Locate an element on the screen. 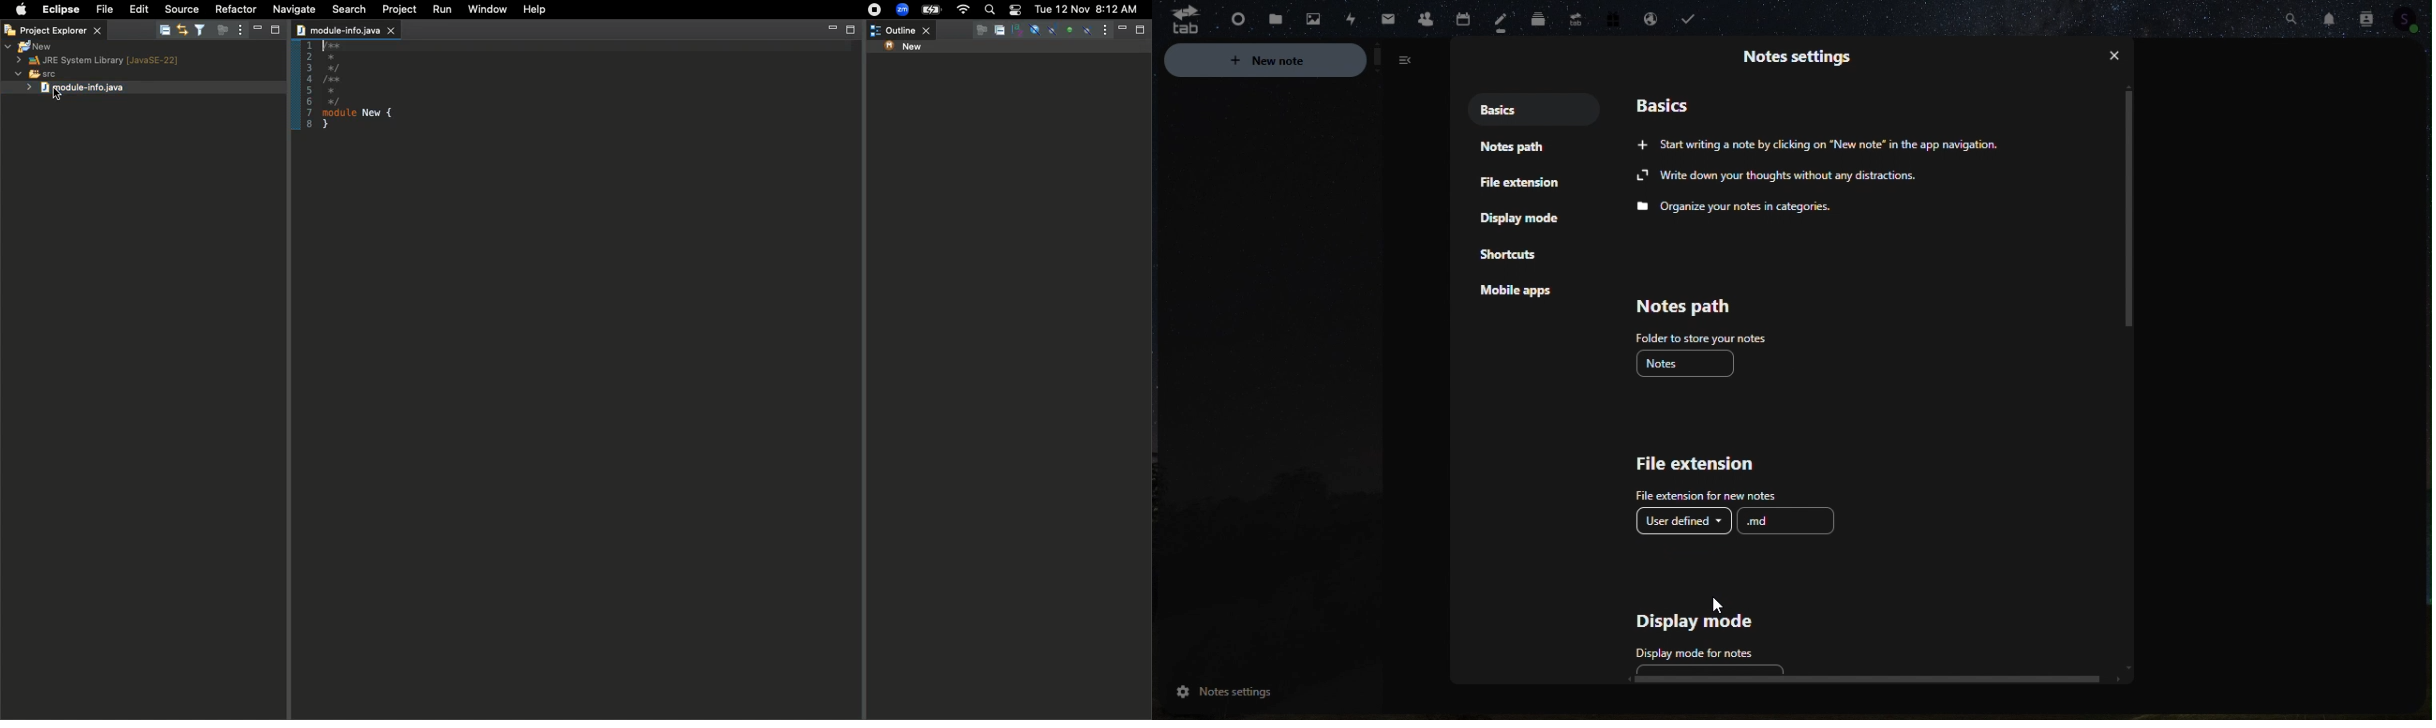 The image size is (2436, 728). Basics notes is located at coordinates (1509, 108).